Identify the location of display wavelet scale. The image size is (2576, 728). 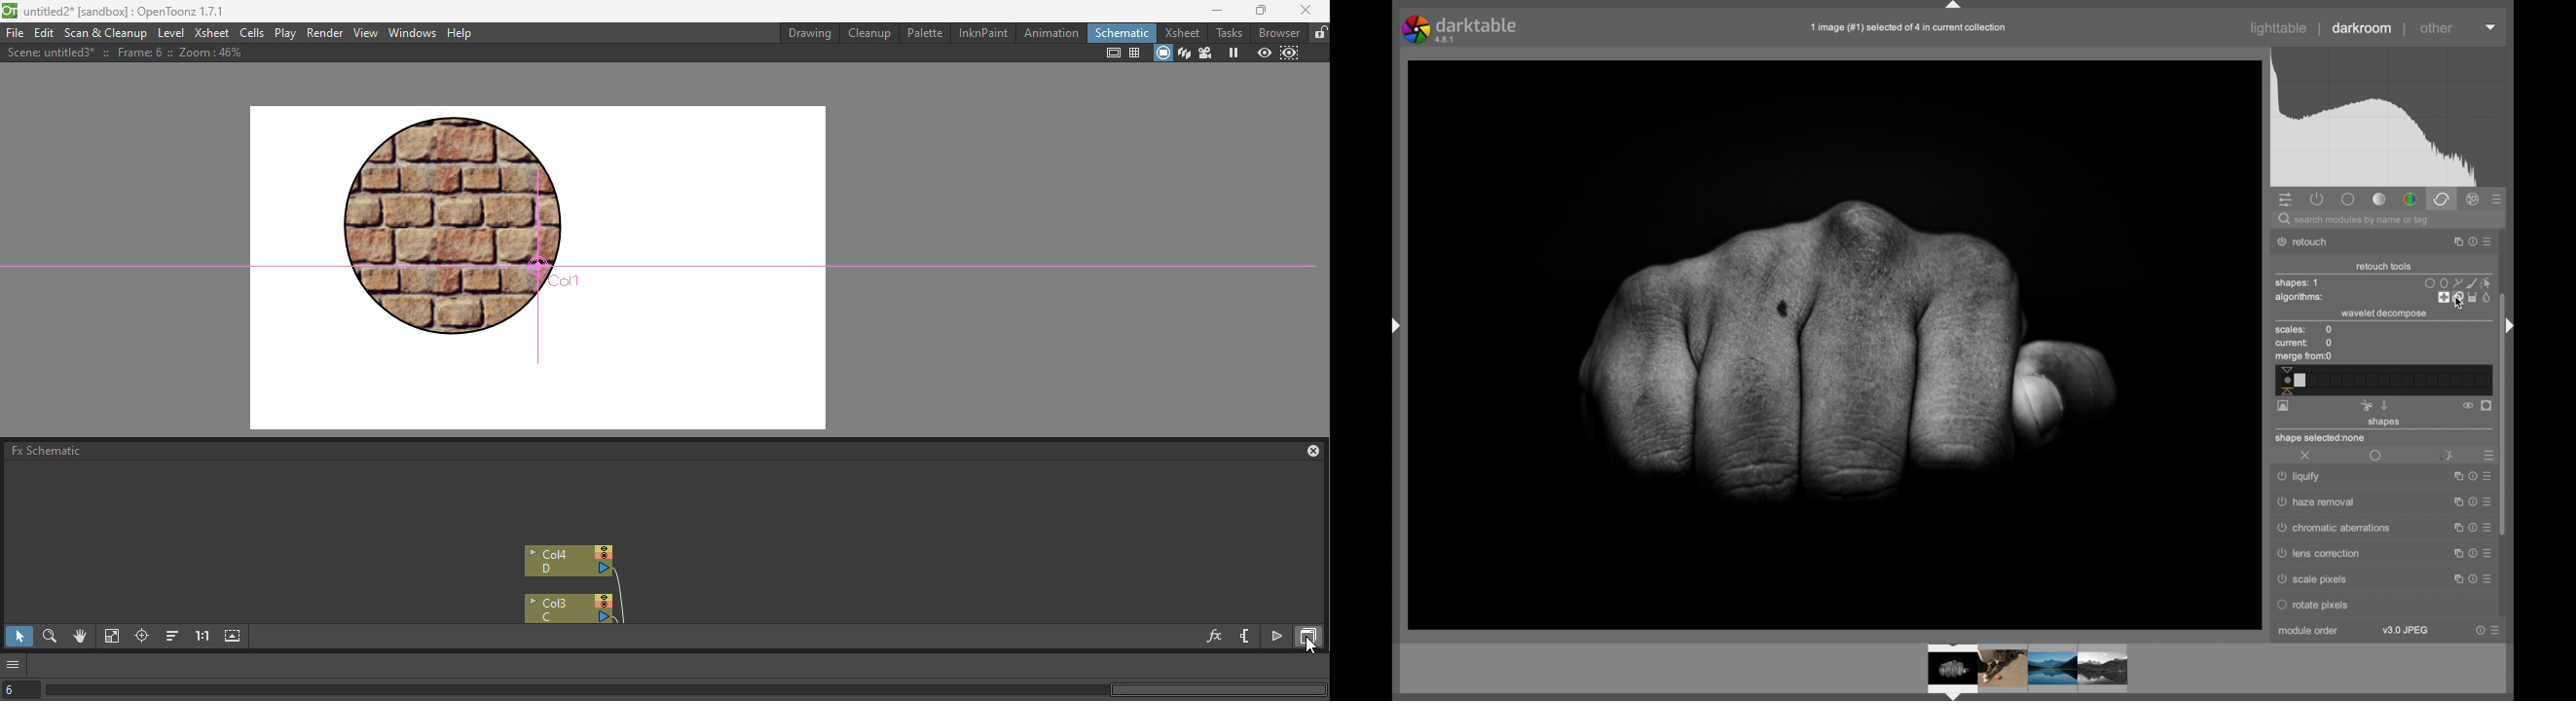
(2283, 406).